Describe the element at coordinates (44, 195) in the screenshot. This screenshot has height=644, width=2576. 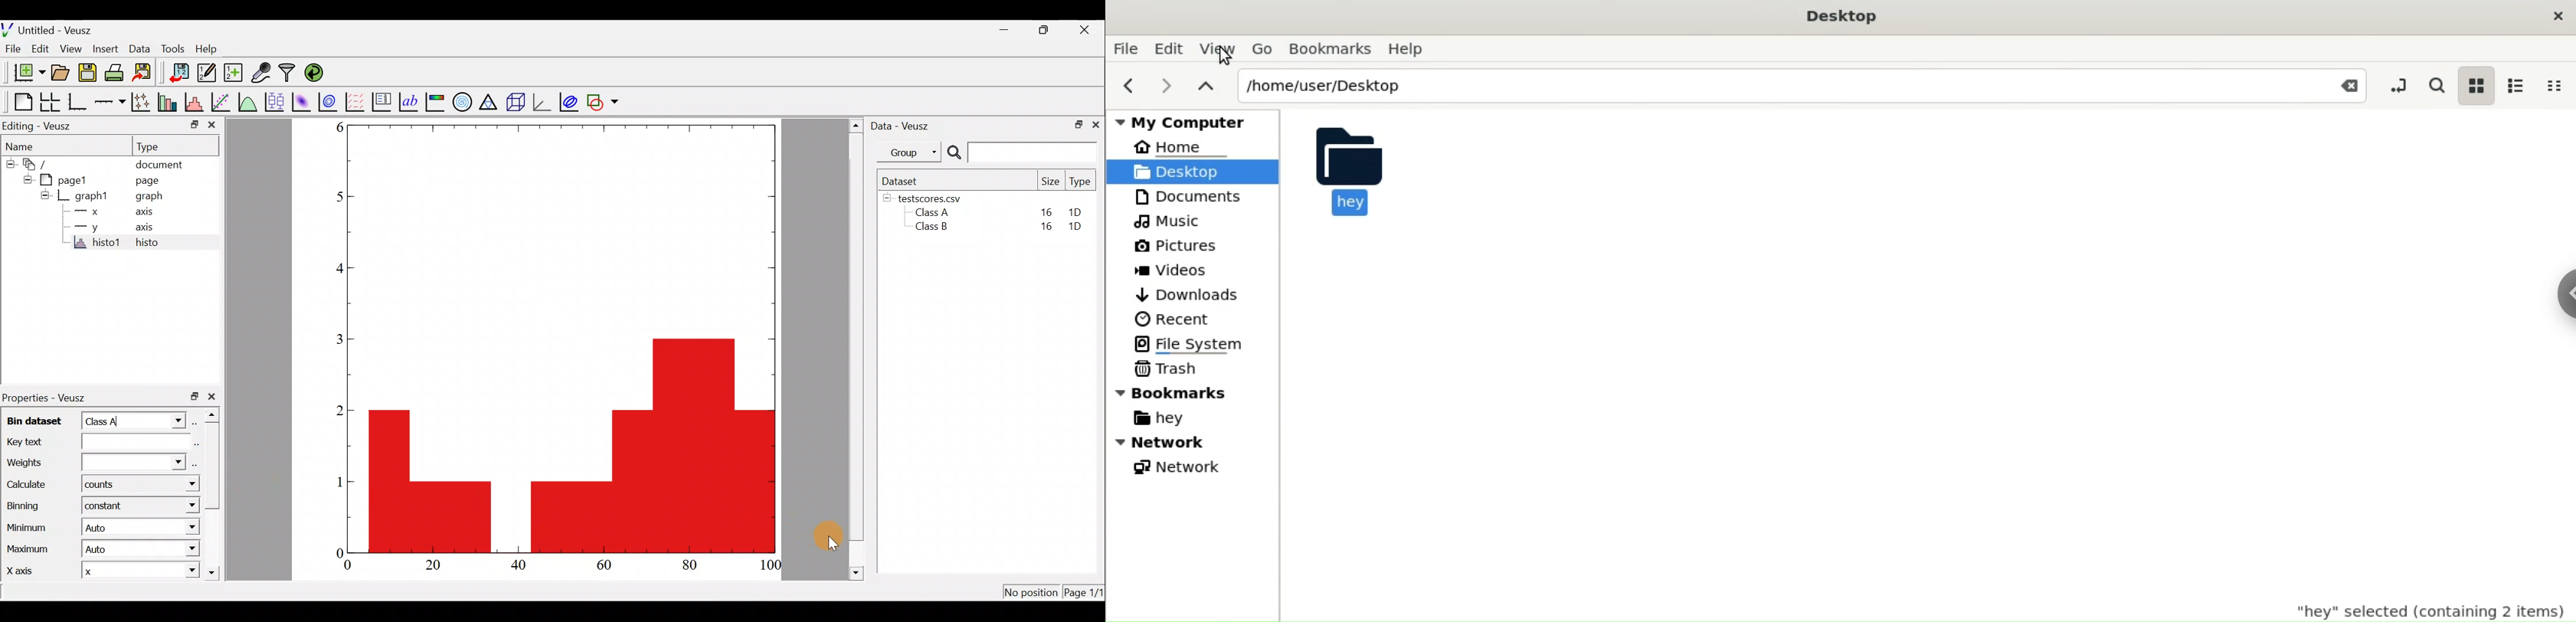
I see `hide` at that location.